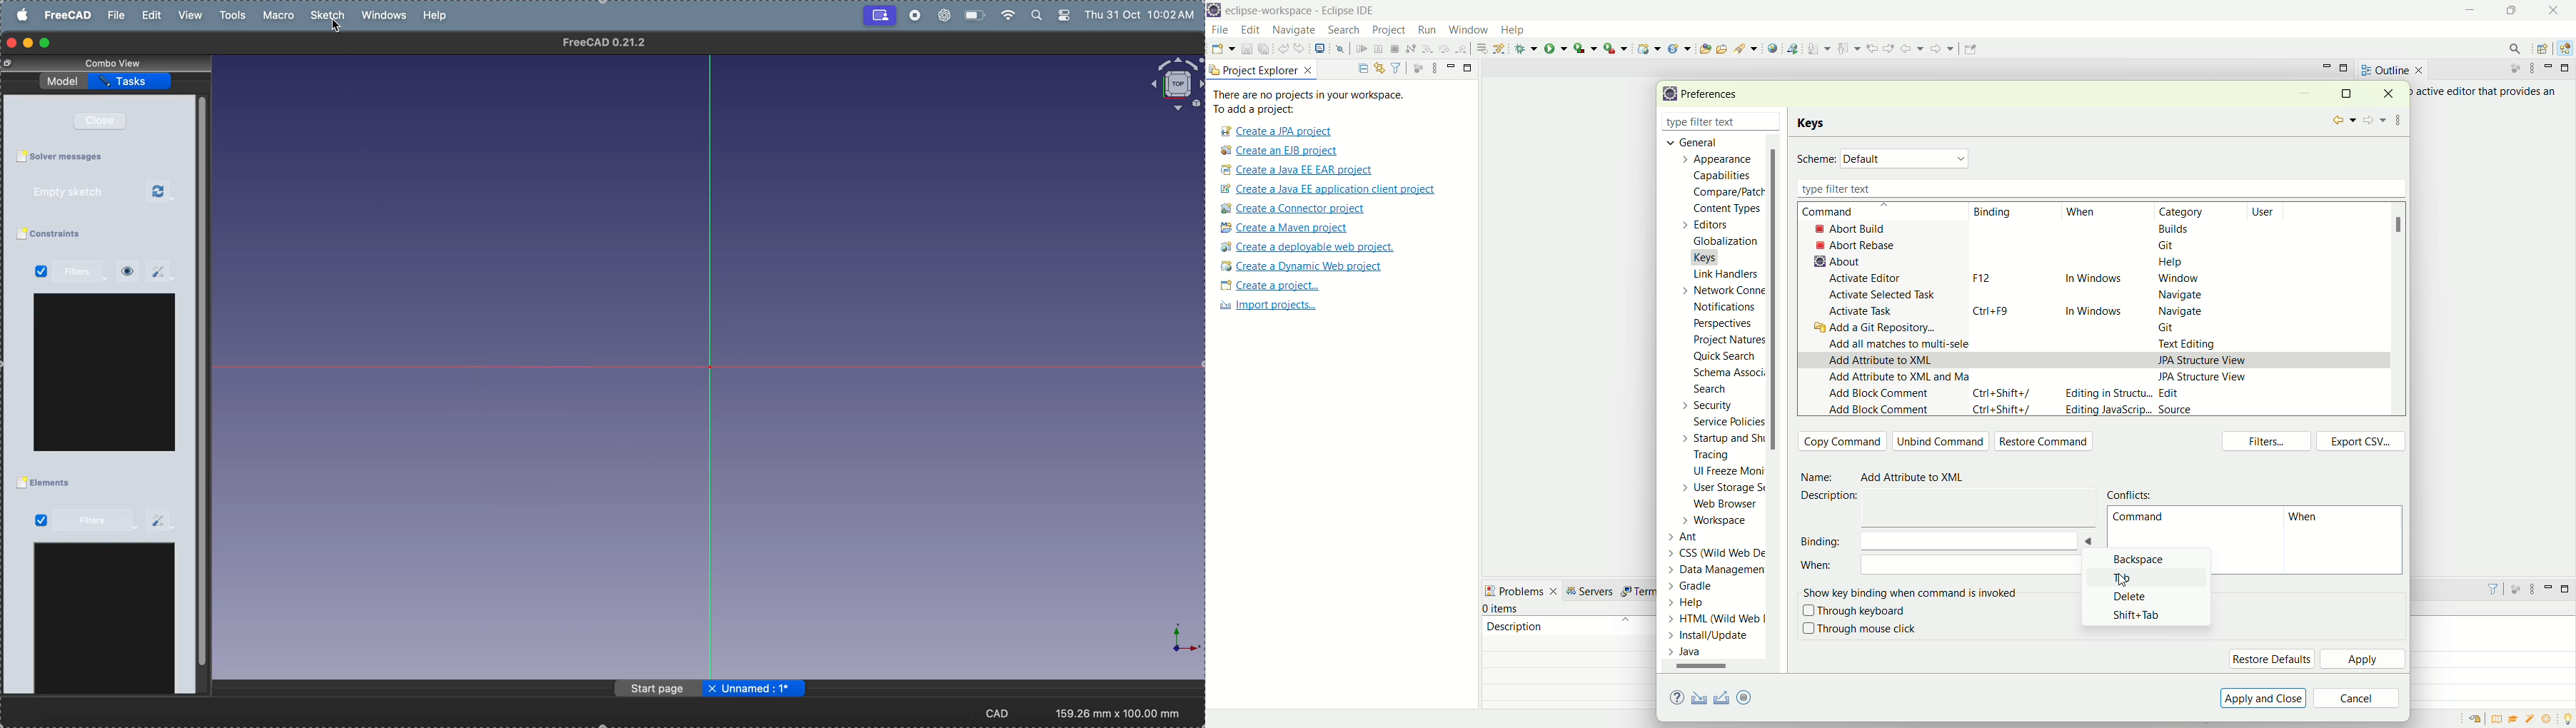  What do you see at coordinates (1729, 306) in the screenshot?
I see `notifications` at bounding box center [1729, 306].